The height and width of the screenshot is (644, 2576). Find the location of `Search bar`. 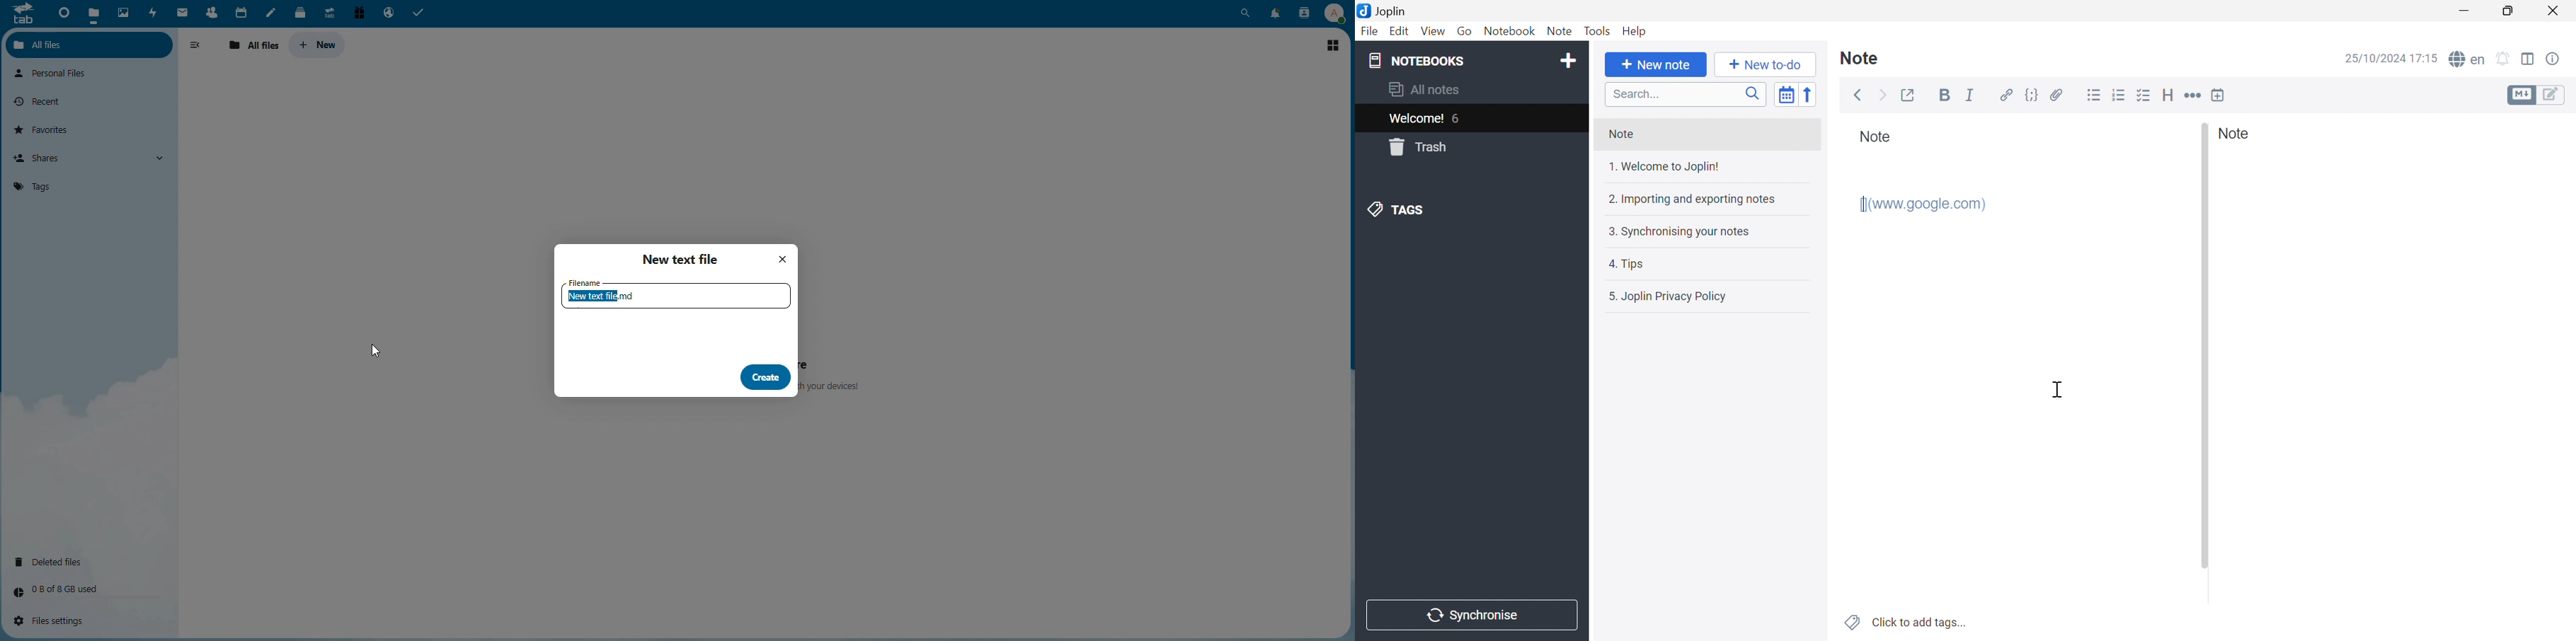

Search bar is located at coordinates (1687, 93).